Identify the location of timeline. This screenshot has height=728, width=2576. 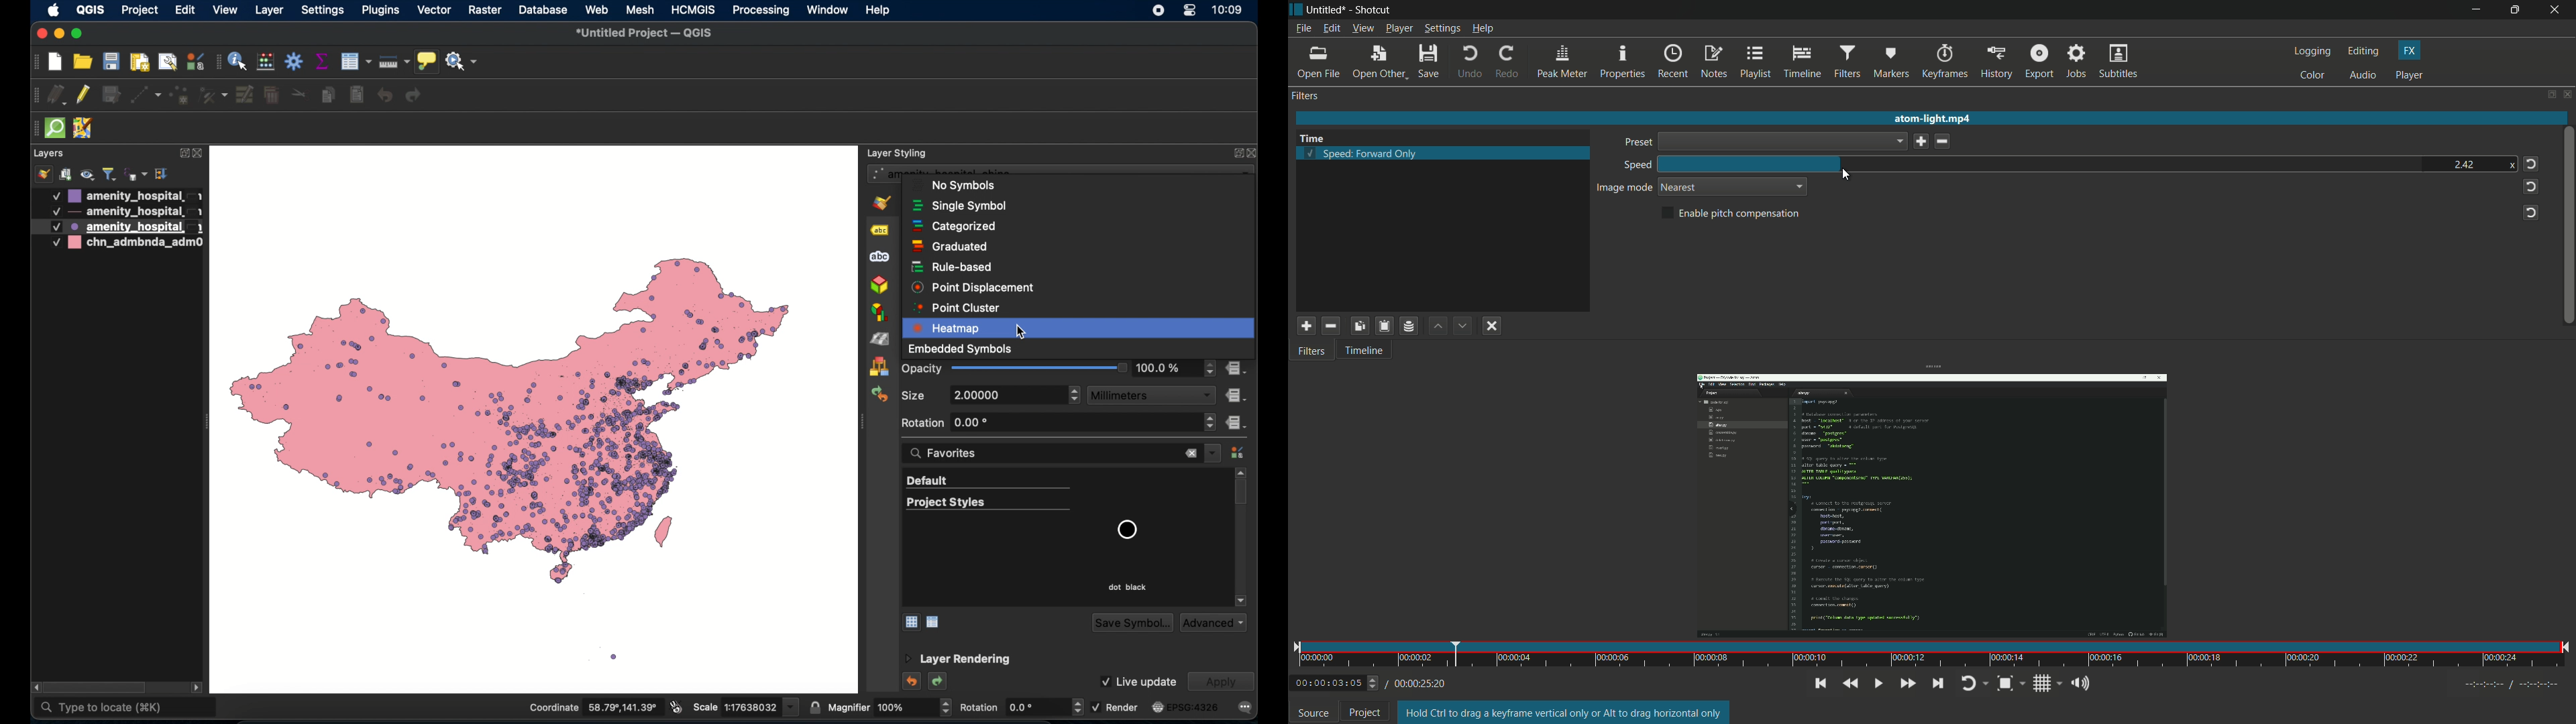
(1802, 63).